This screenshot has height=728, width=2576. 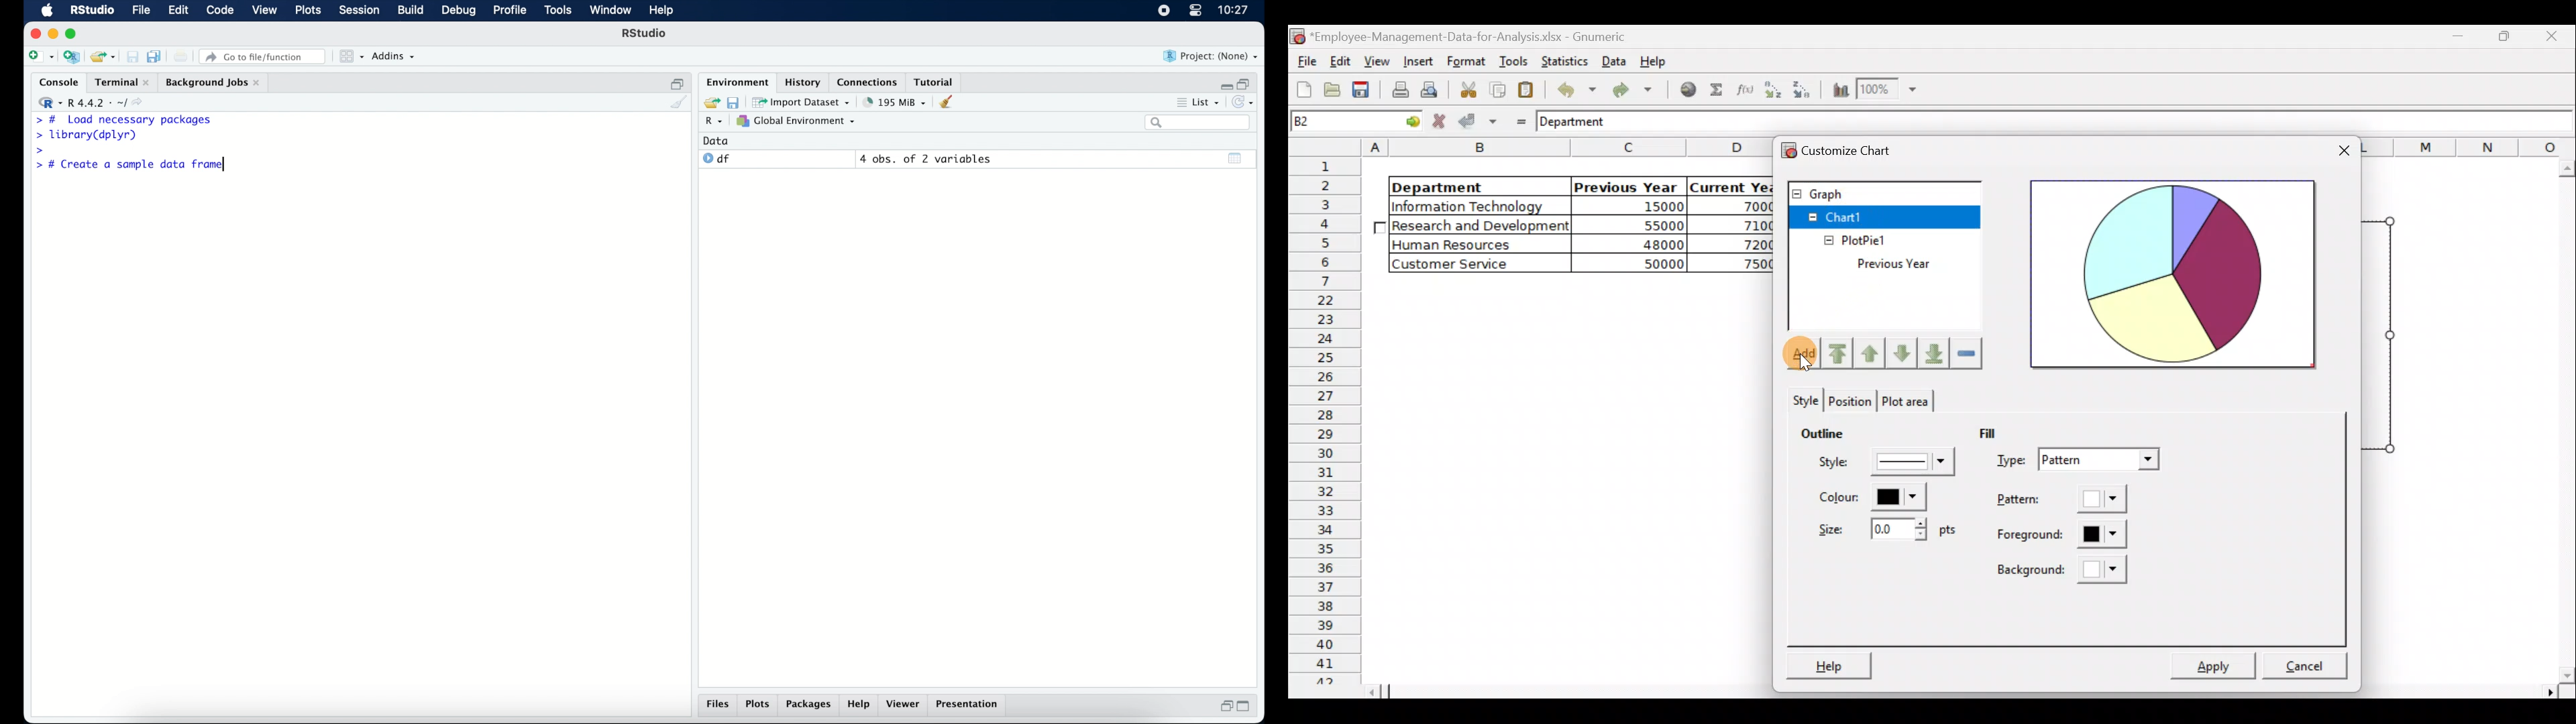 What do you see at coordinates (894, 101) in the screenshot?
I see `195 MB` at bounding box center [894, 101].